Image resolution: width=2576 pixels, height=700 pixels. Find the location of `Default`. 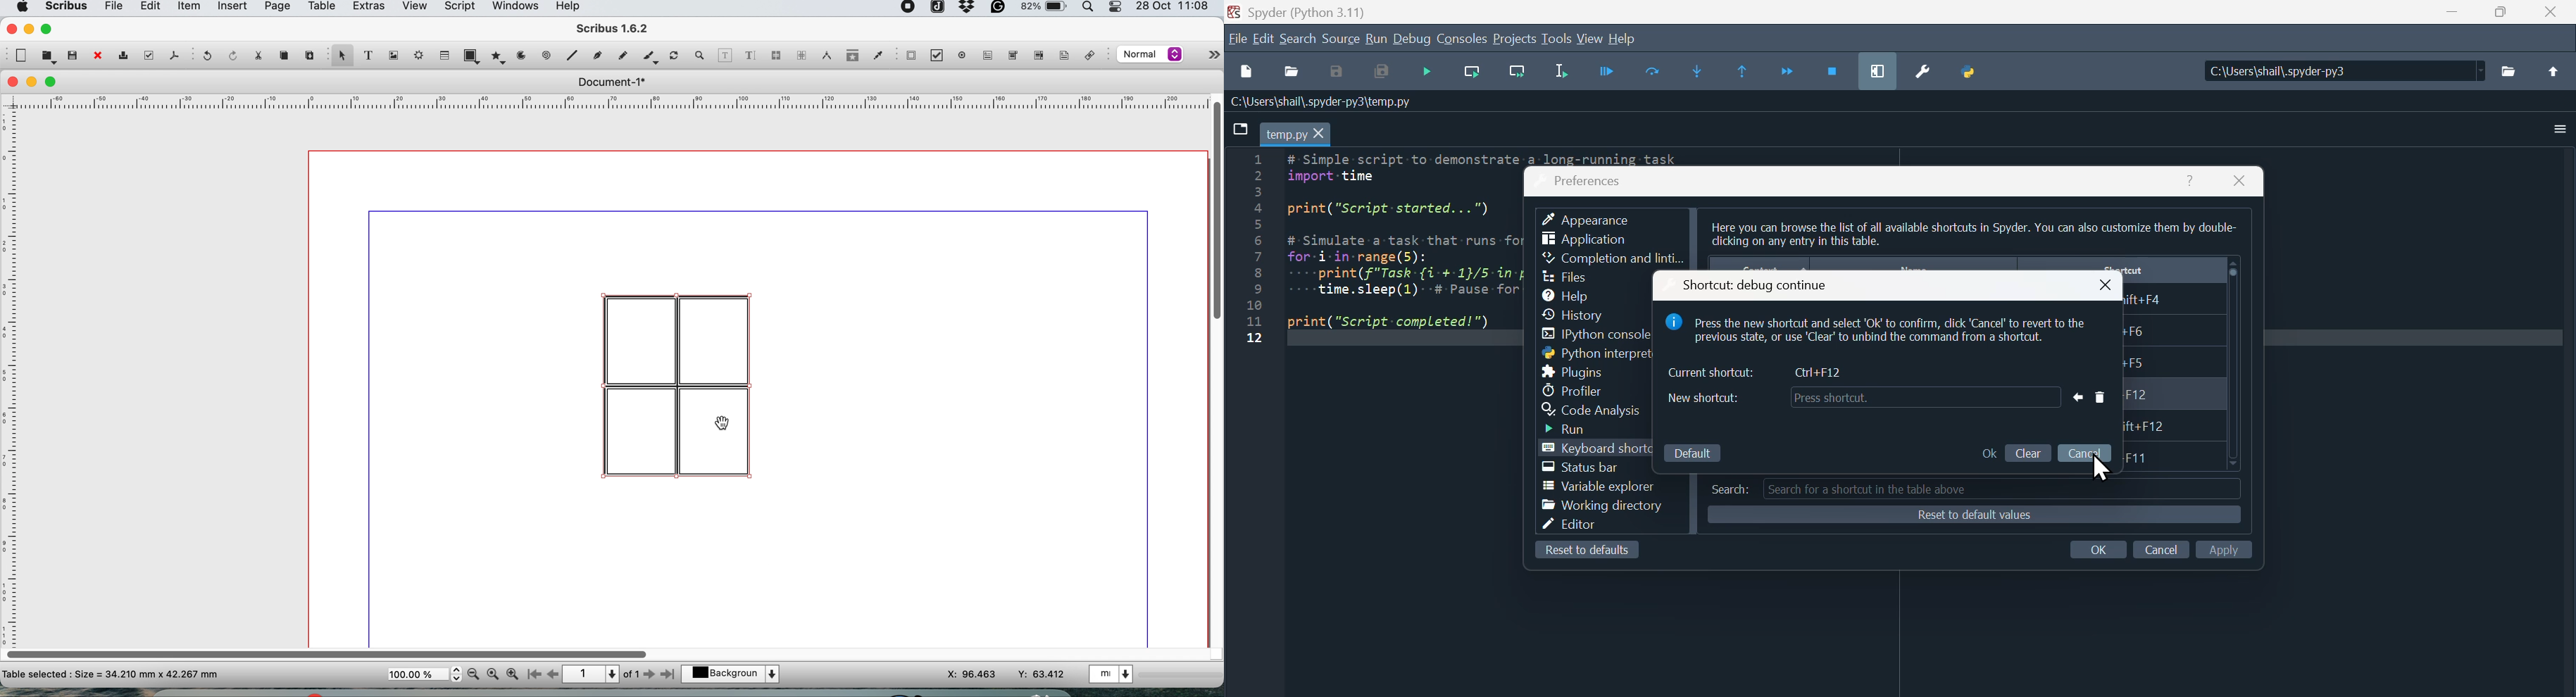

Default is located at coordinates (1701, 455).